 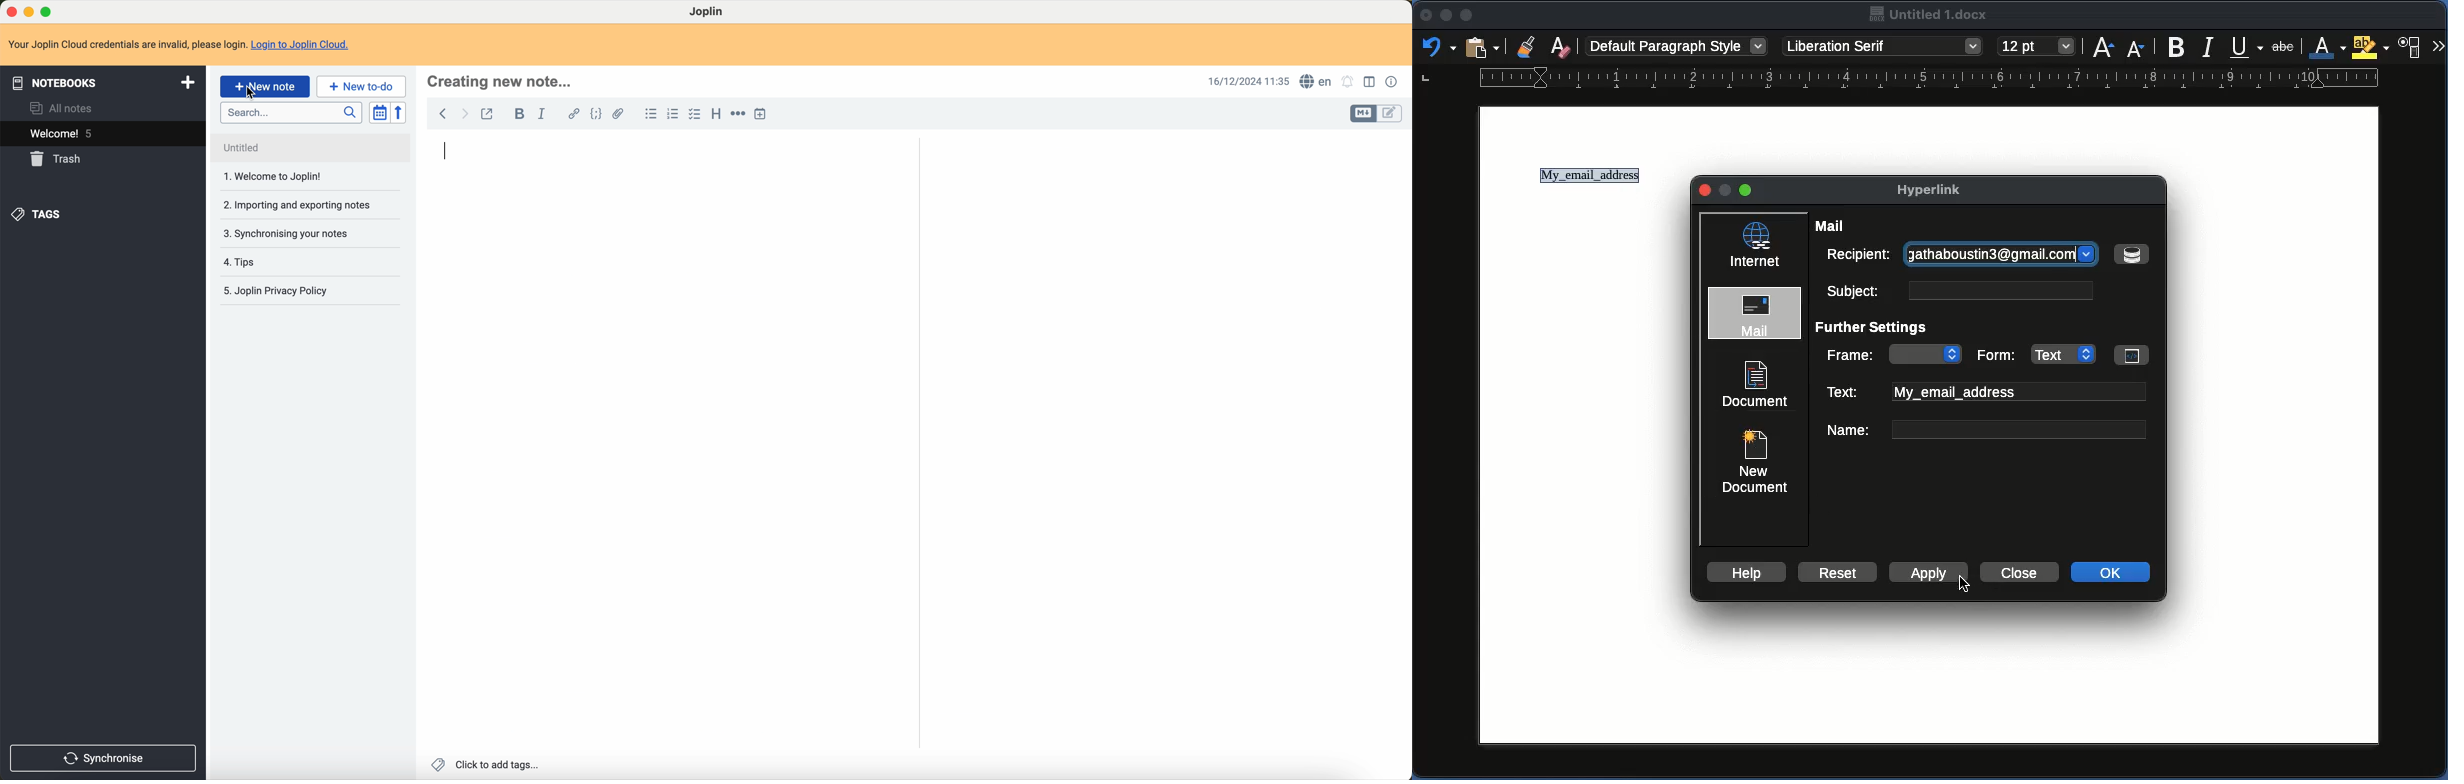 I want to click on Mail, so click(x=1833, y=226).